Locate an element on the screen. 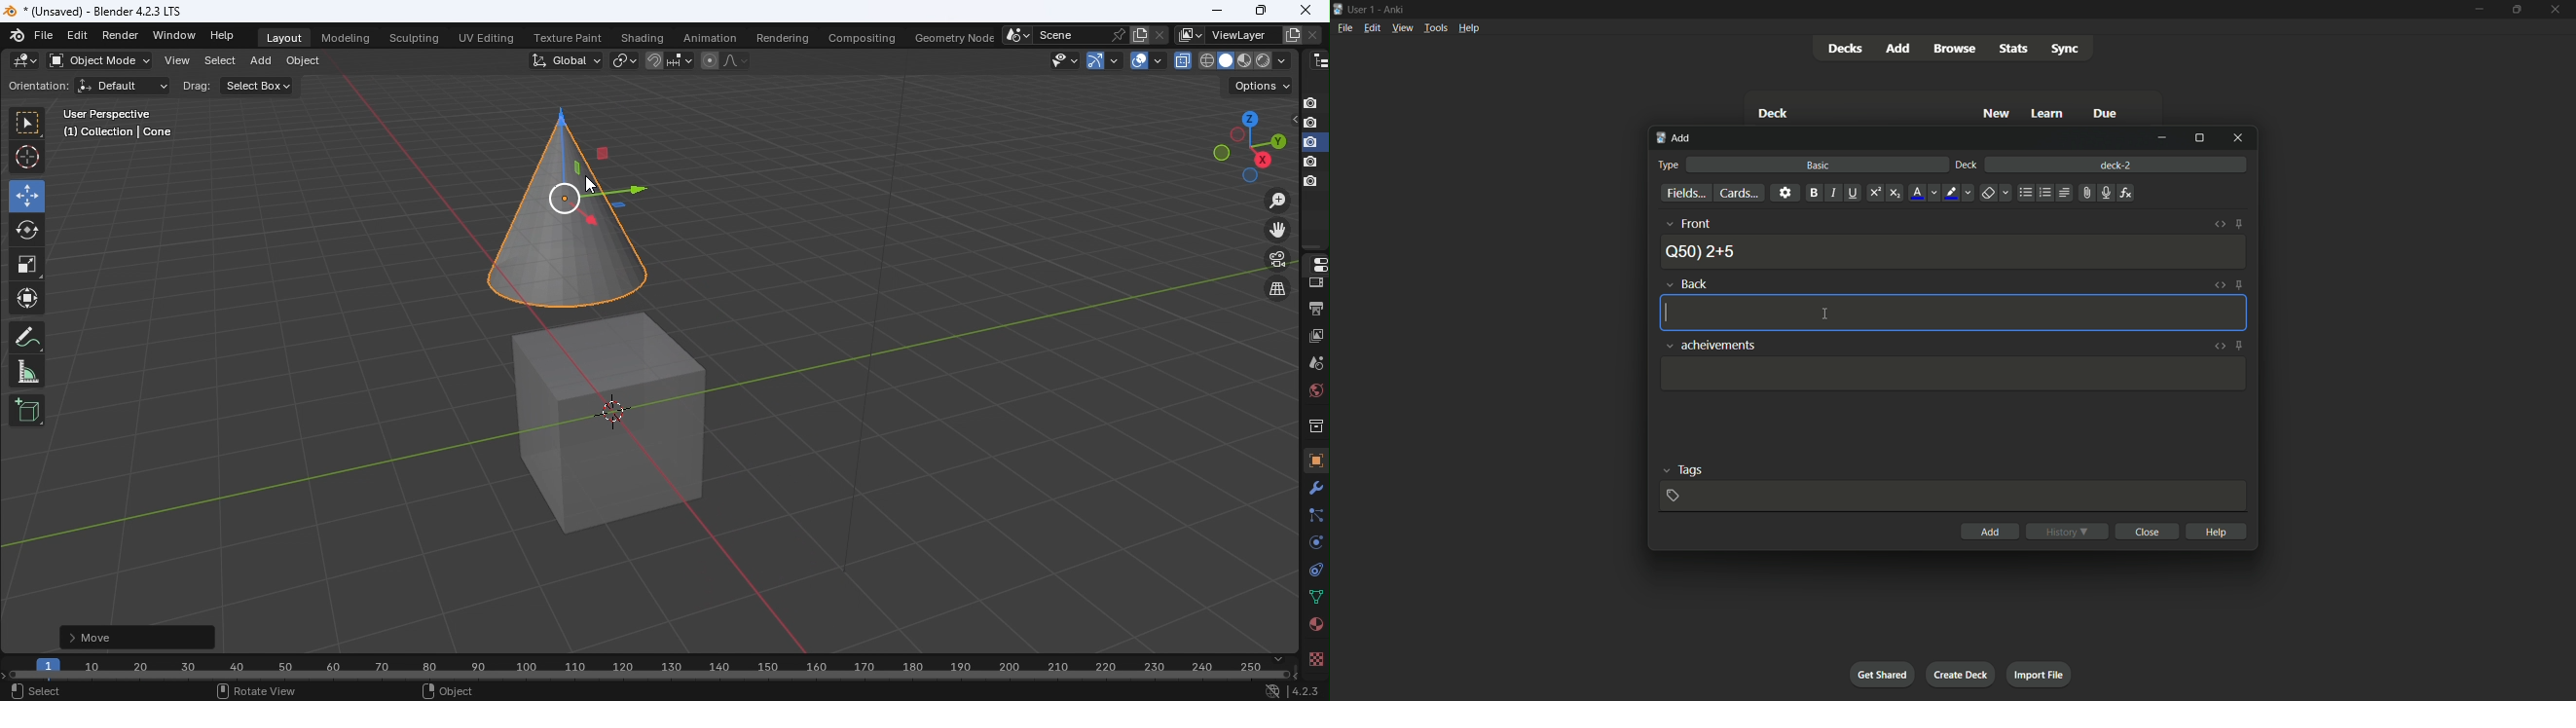  Cursor is located at coordinates (28, 158).